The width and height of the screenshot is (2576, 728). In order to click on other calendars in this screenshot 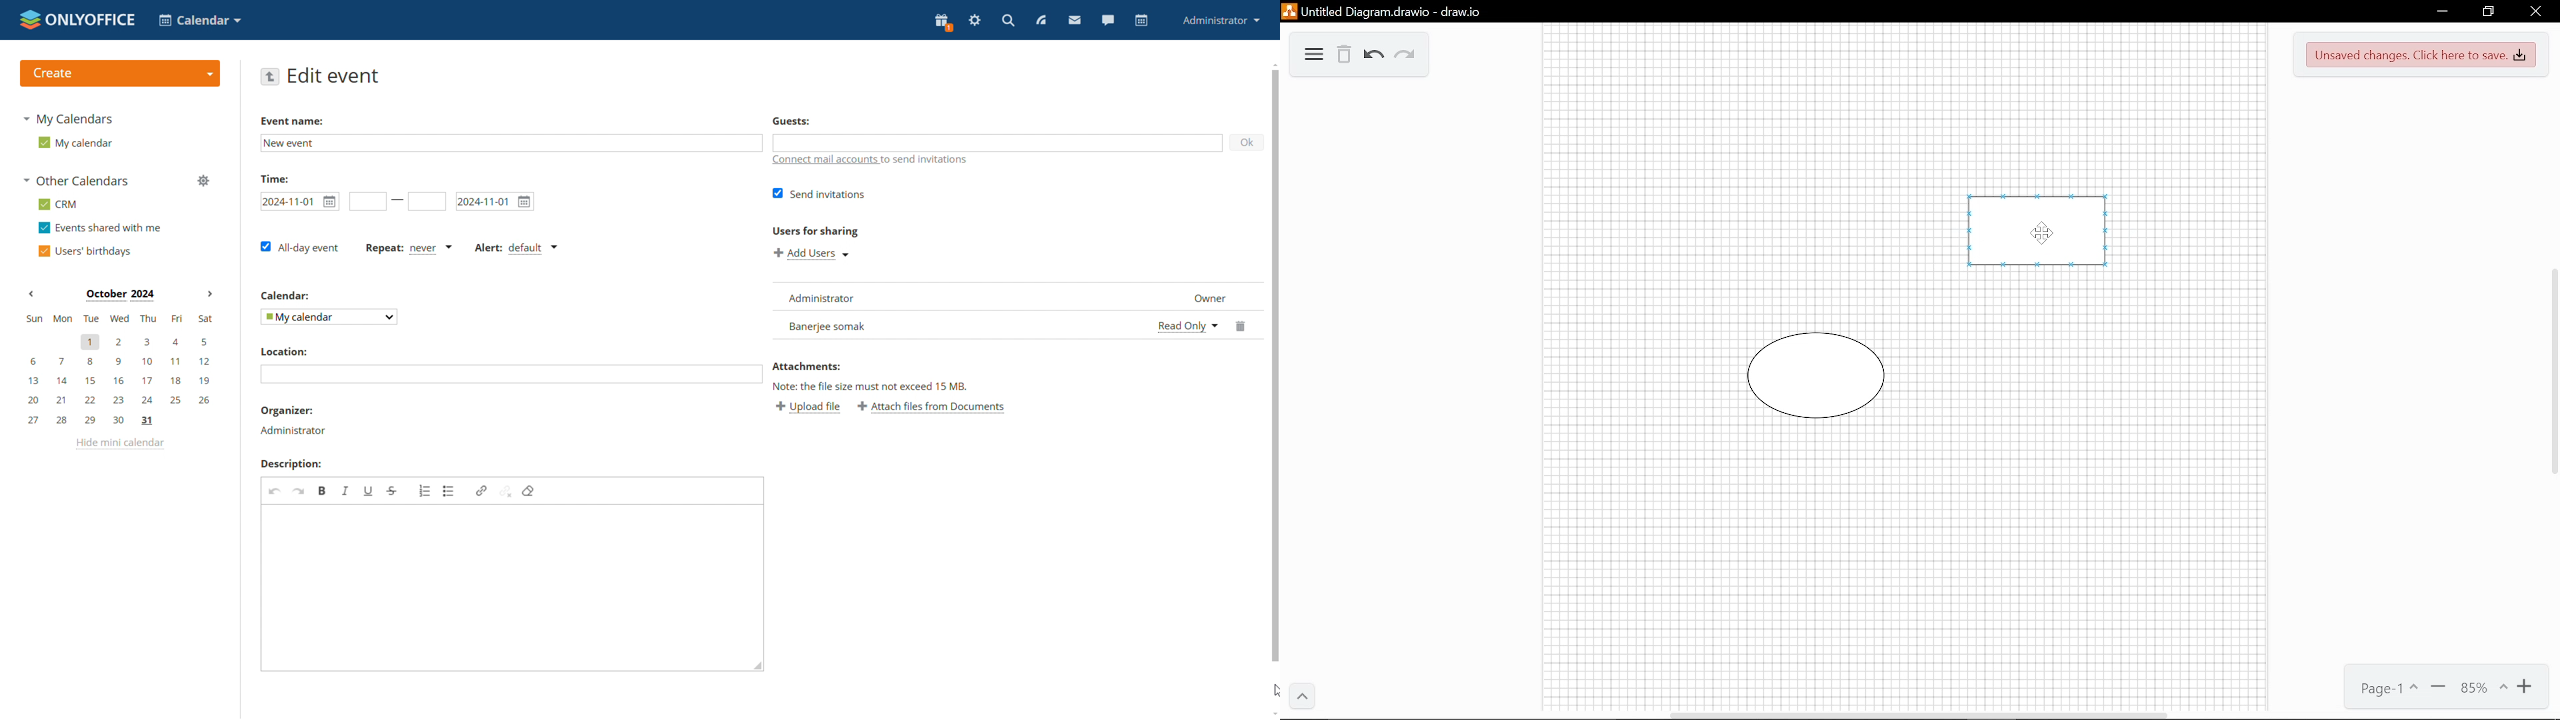, I will do `click(77, 181)`.